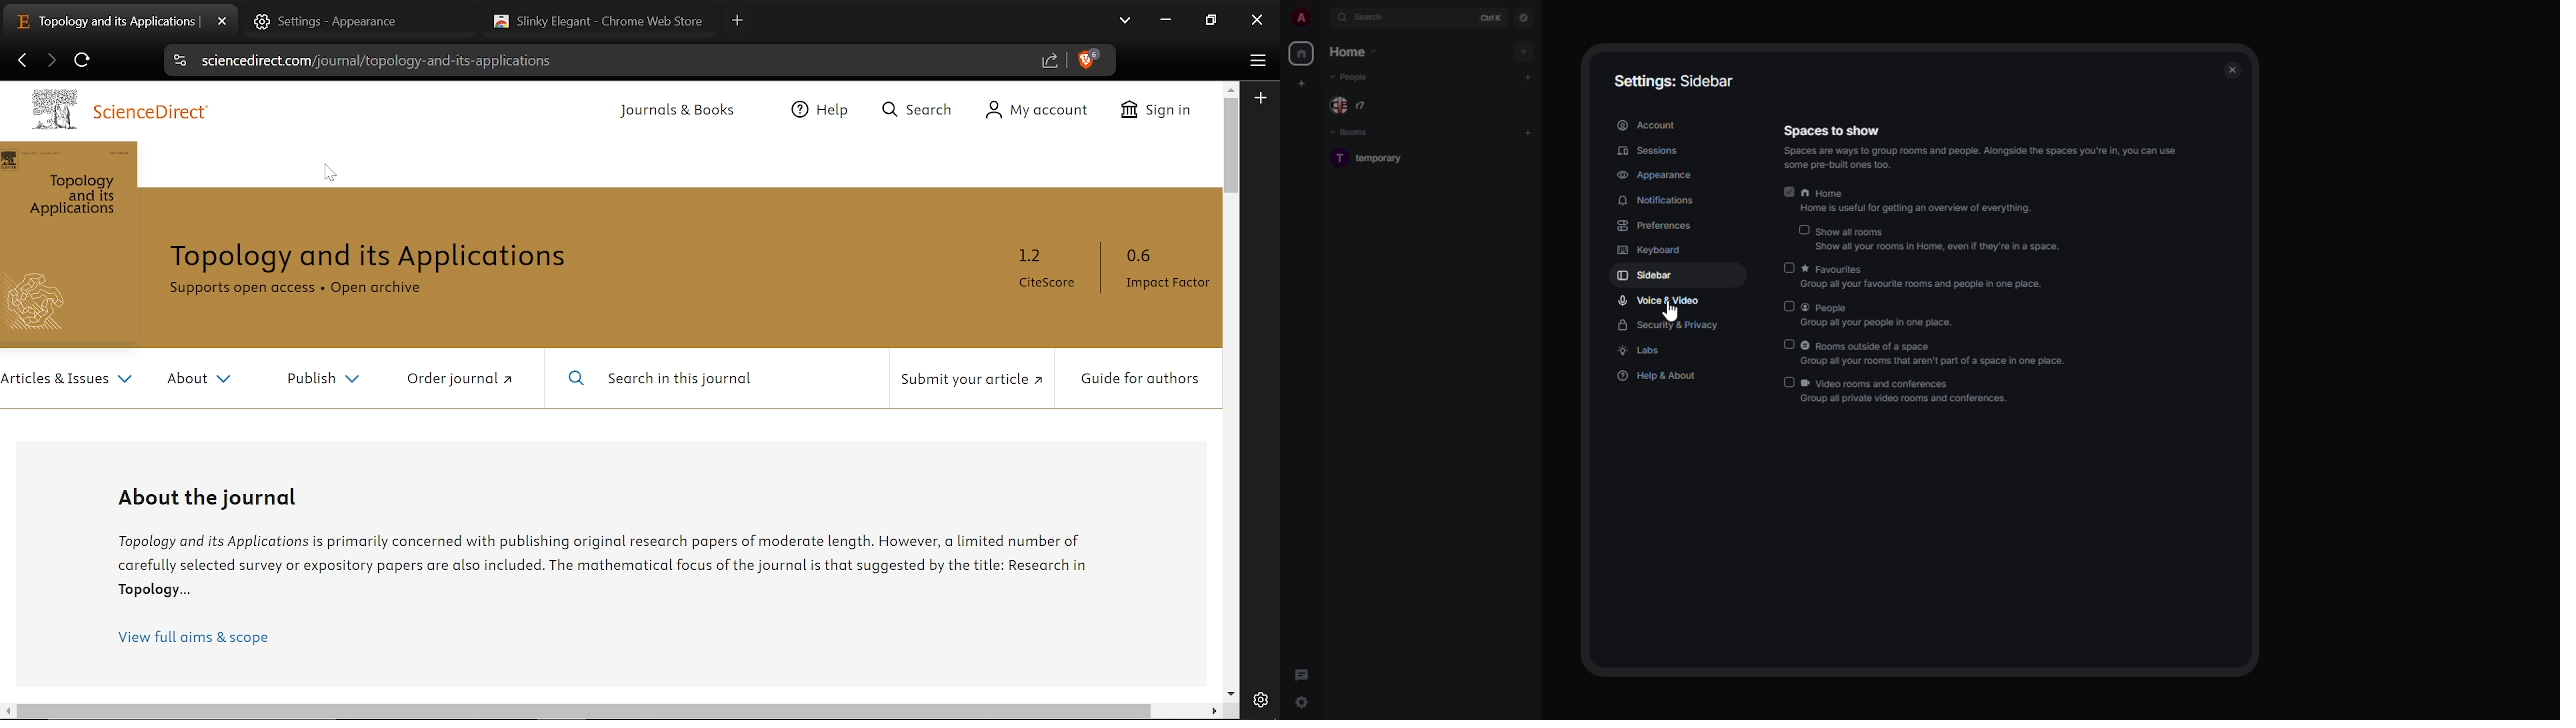 This screenshot has height=728, width=2576. Describe the element at coordinates (1355, 106) in the screenshot. I see `people` at that location.